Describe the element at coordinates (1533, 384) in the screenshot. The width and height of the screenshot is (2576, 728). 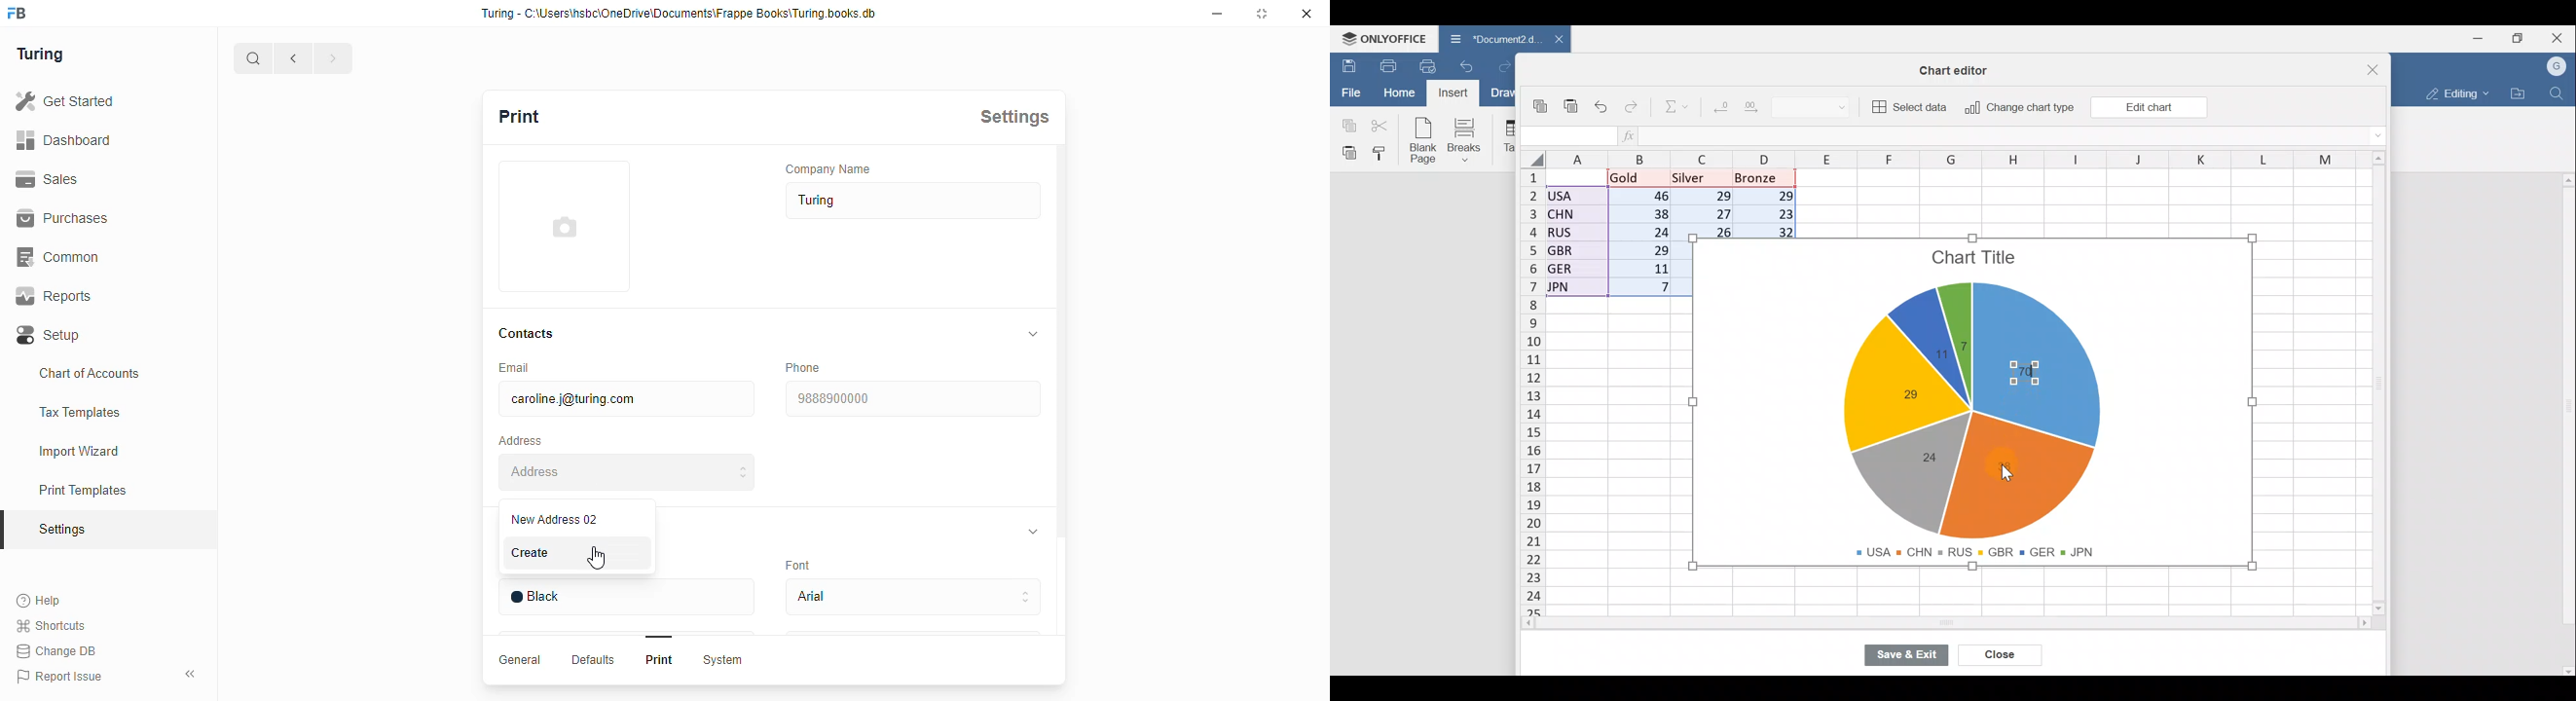
I see `Rows` at that location.